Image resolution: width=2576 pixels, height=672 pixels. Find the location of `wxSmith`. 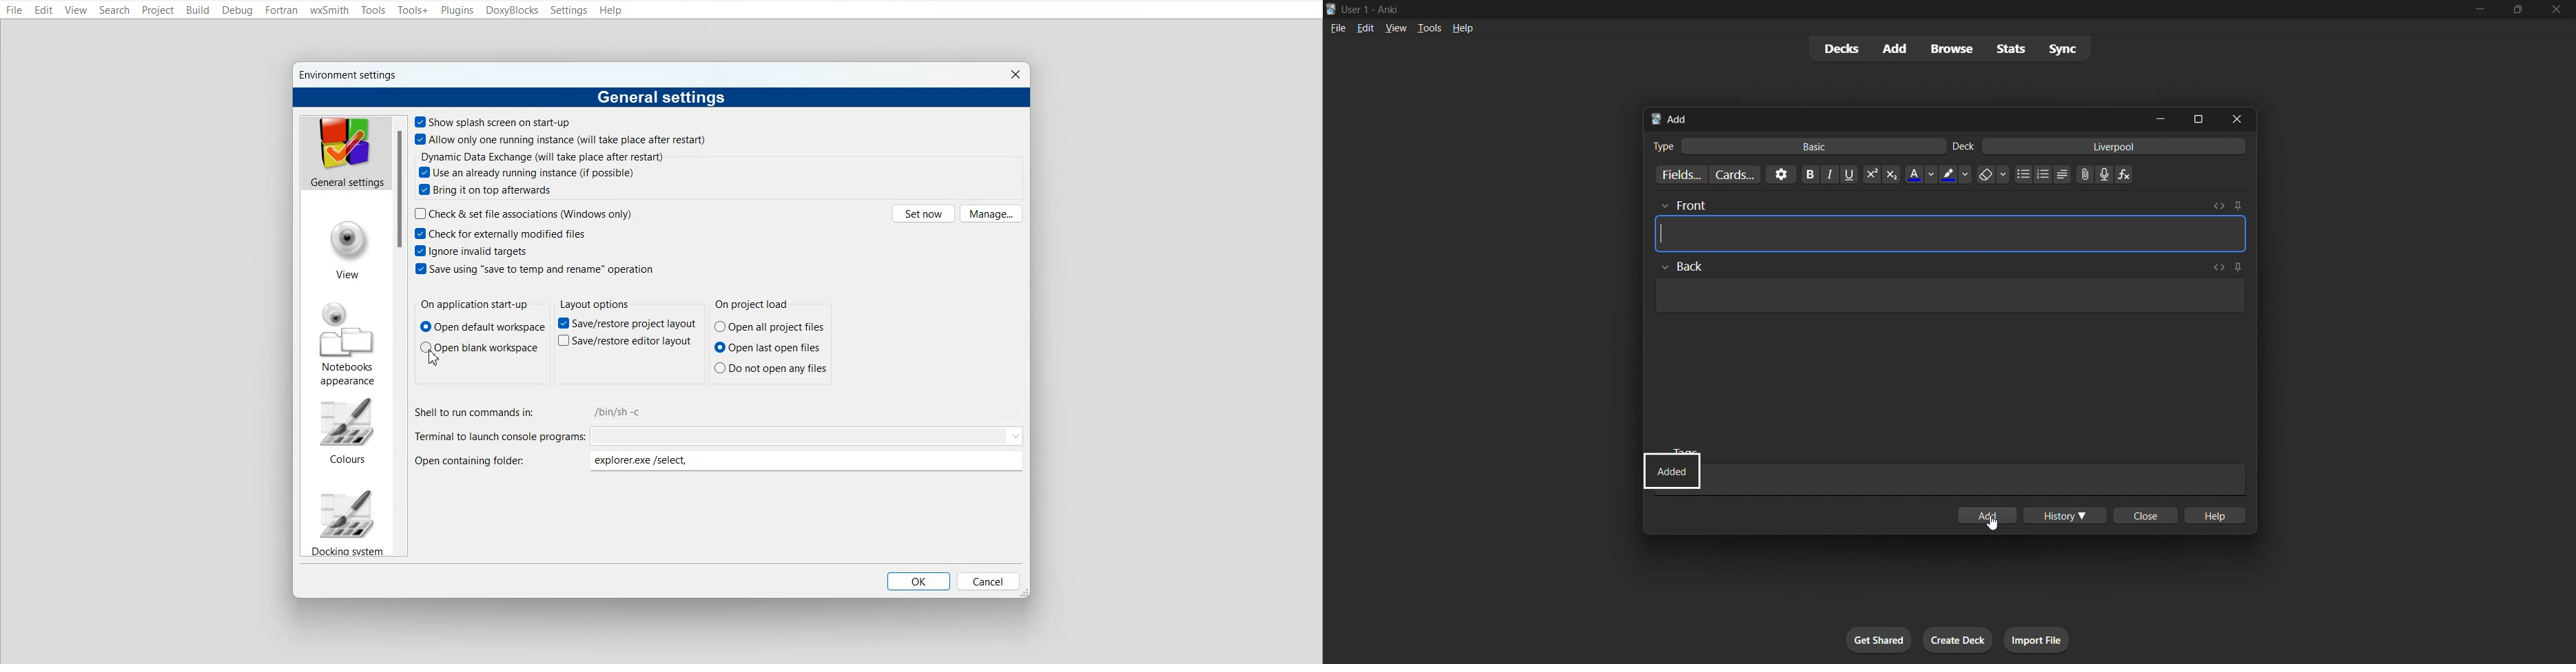

wxSmith is located at coordinates (329, 11).